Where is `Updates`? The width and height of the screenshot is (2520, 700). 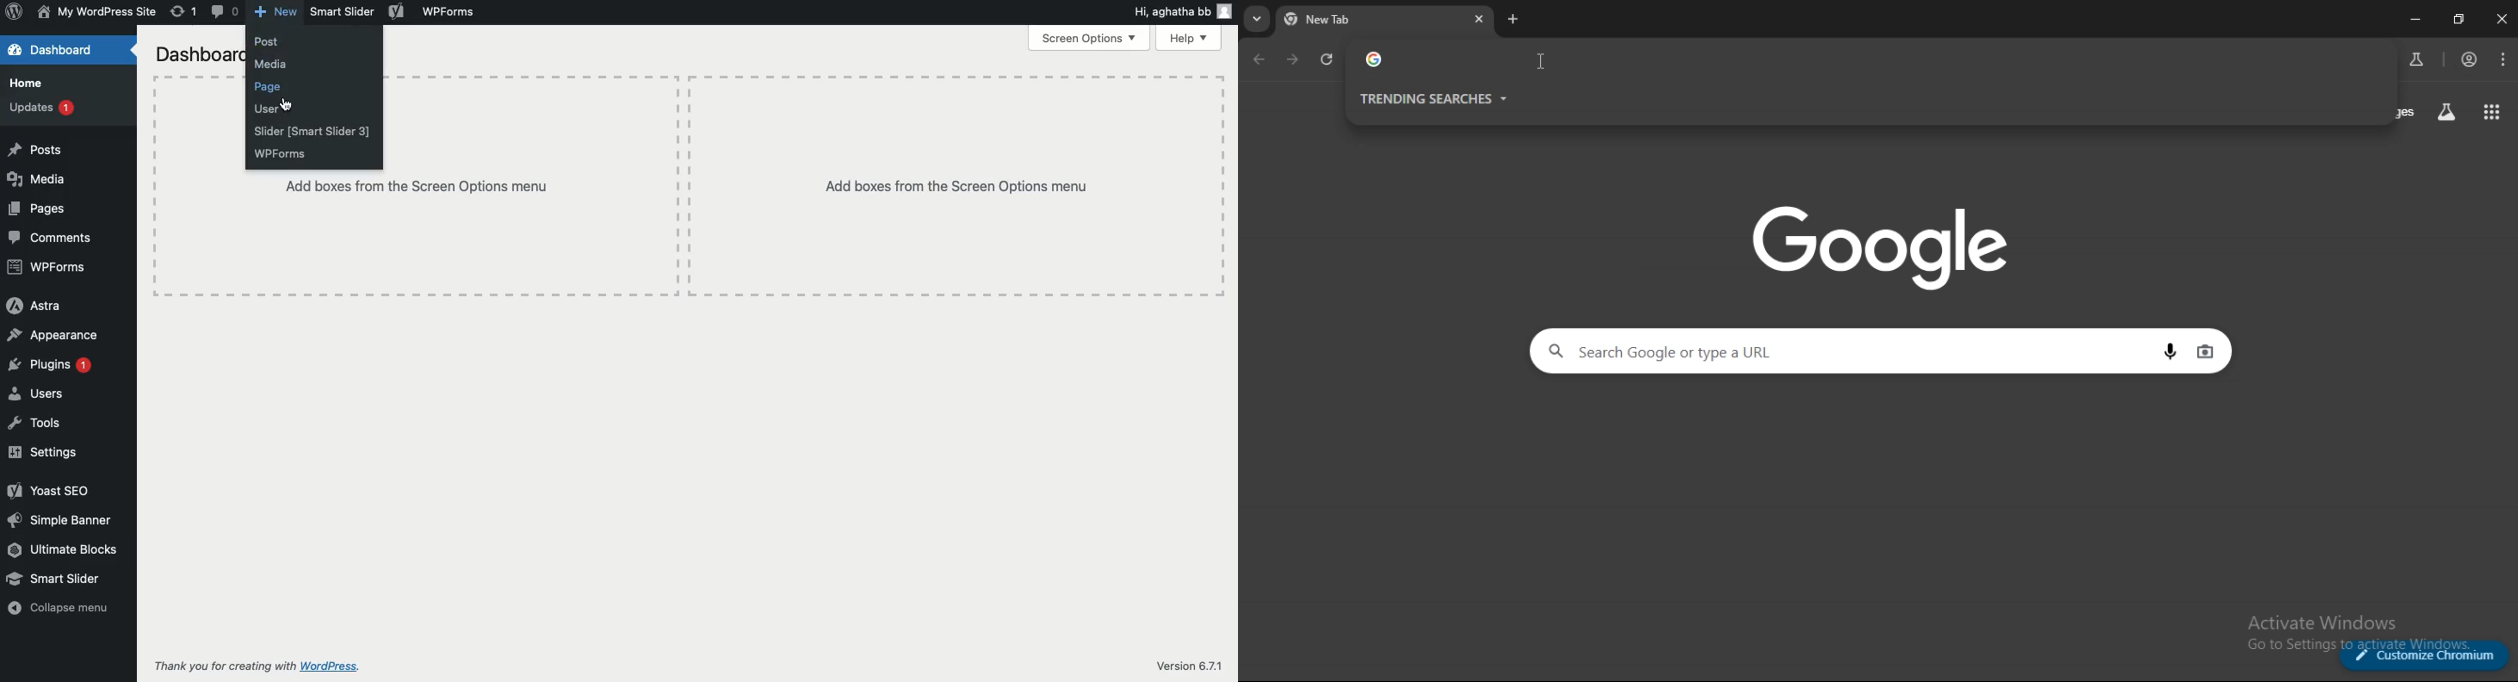
Updates is located at coordinates (40, 106).